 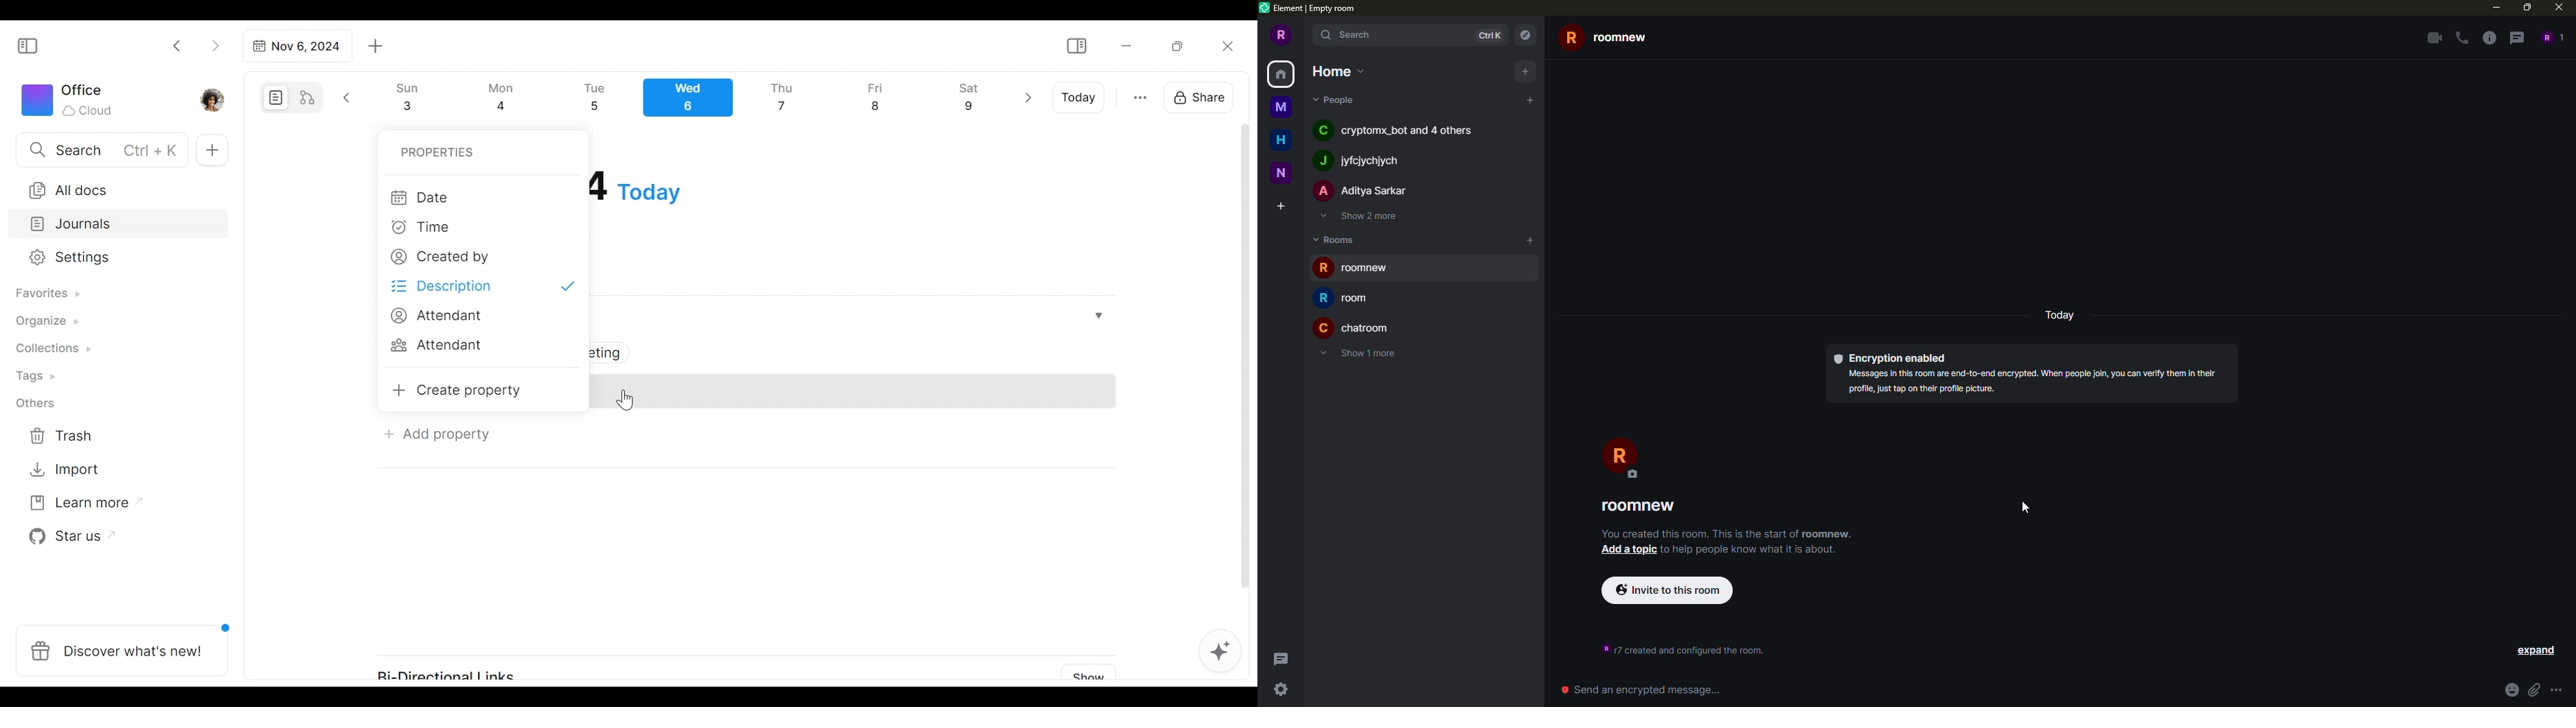 I want to click on more otions, so click(x=1140, y=96).